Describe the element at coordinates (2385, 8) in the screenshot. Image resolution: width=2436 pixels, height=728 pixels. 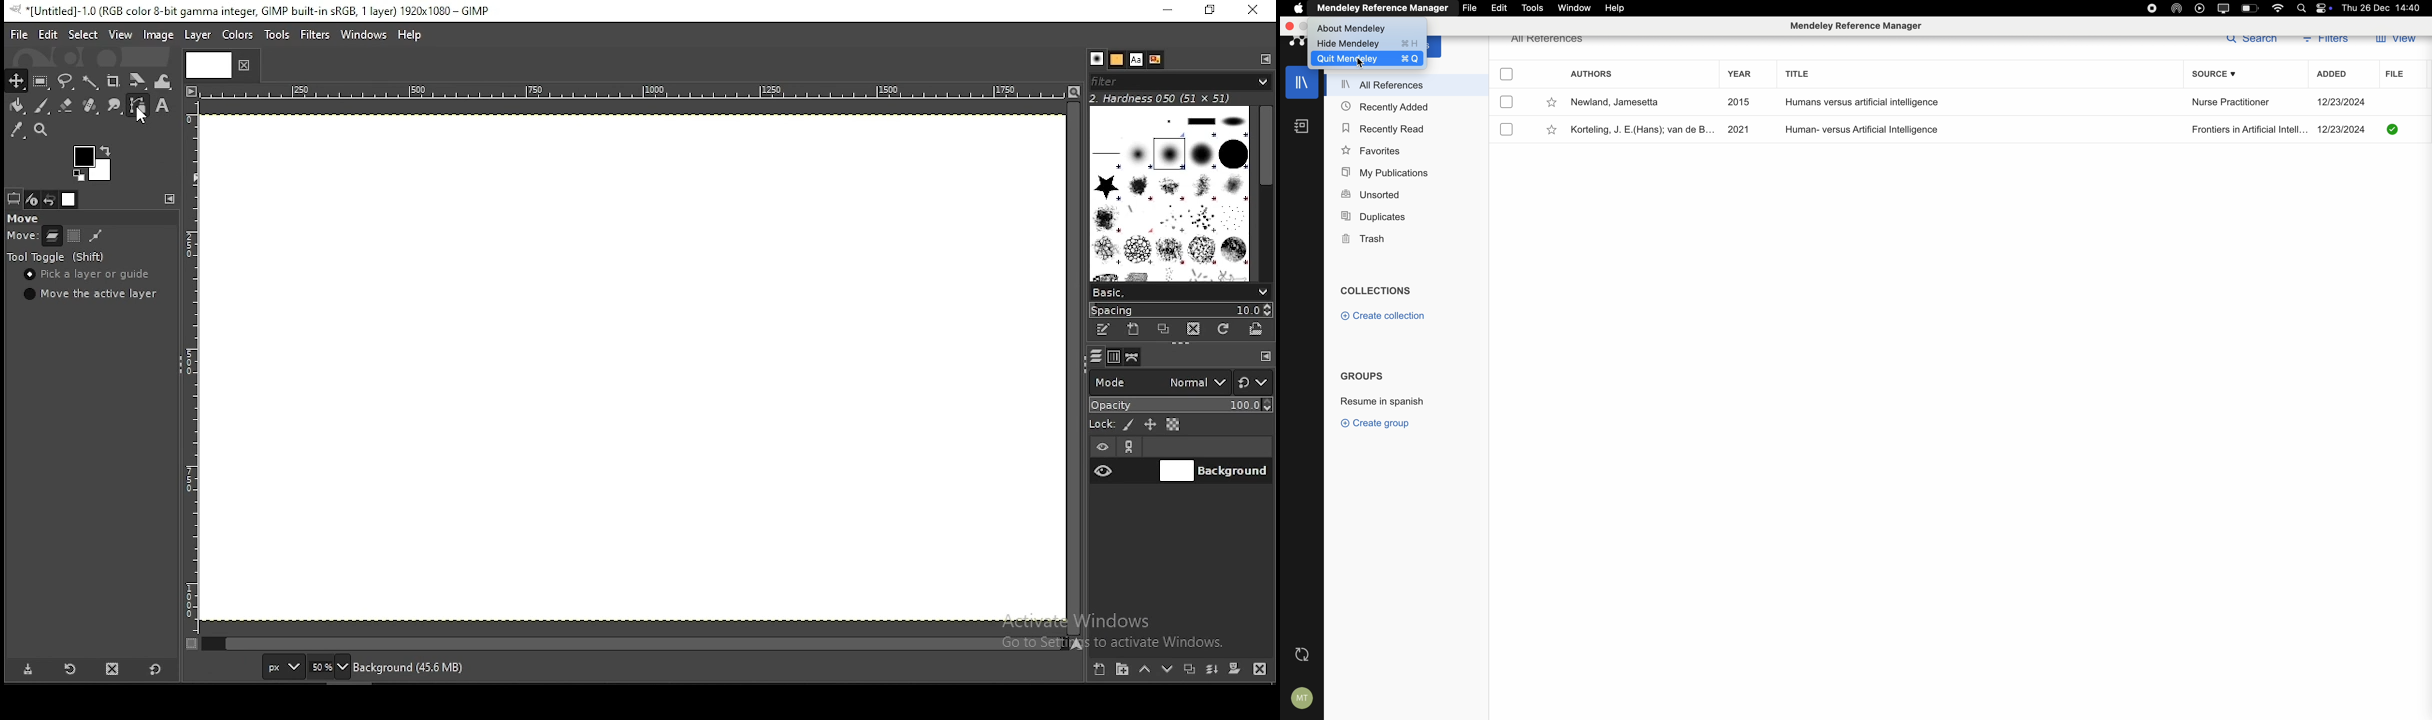
I see `date and hour` at that location.